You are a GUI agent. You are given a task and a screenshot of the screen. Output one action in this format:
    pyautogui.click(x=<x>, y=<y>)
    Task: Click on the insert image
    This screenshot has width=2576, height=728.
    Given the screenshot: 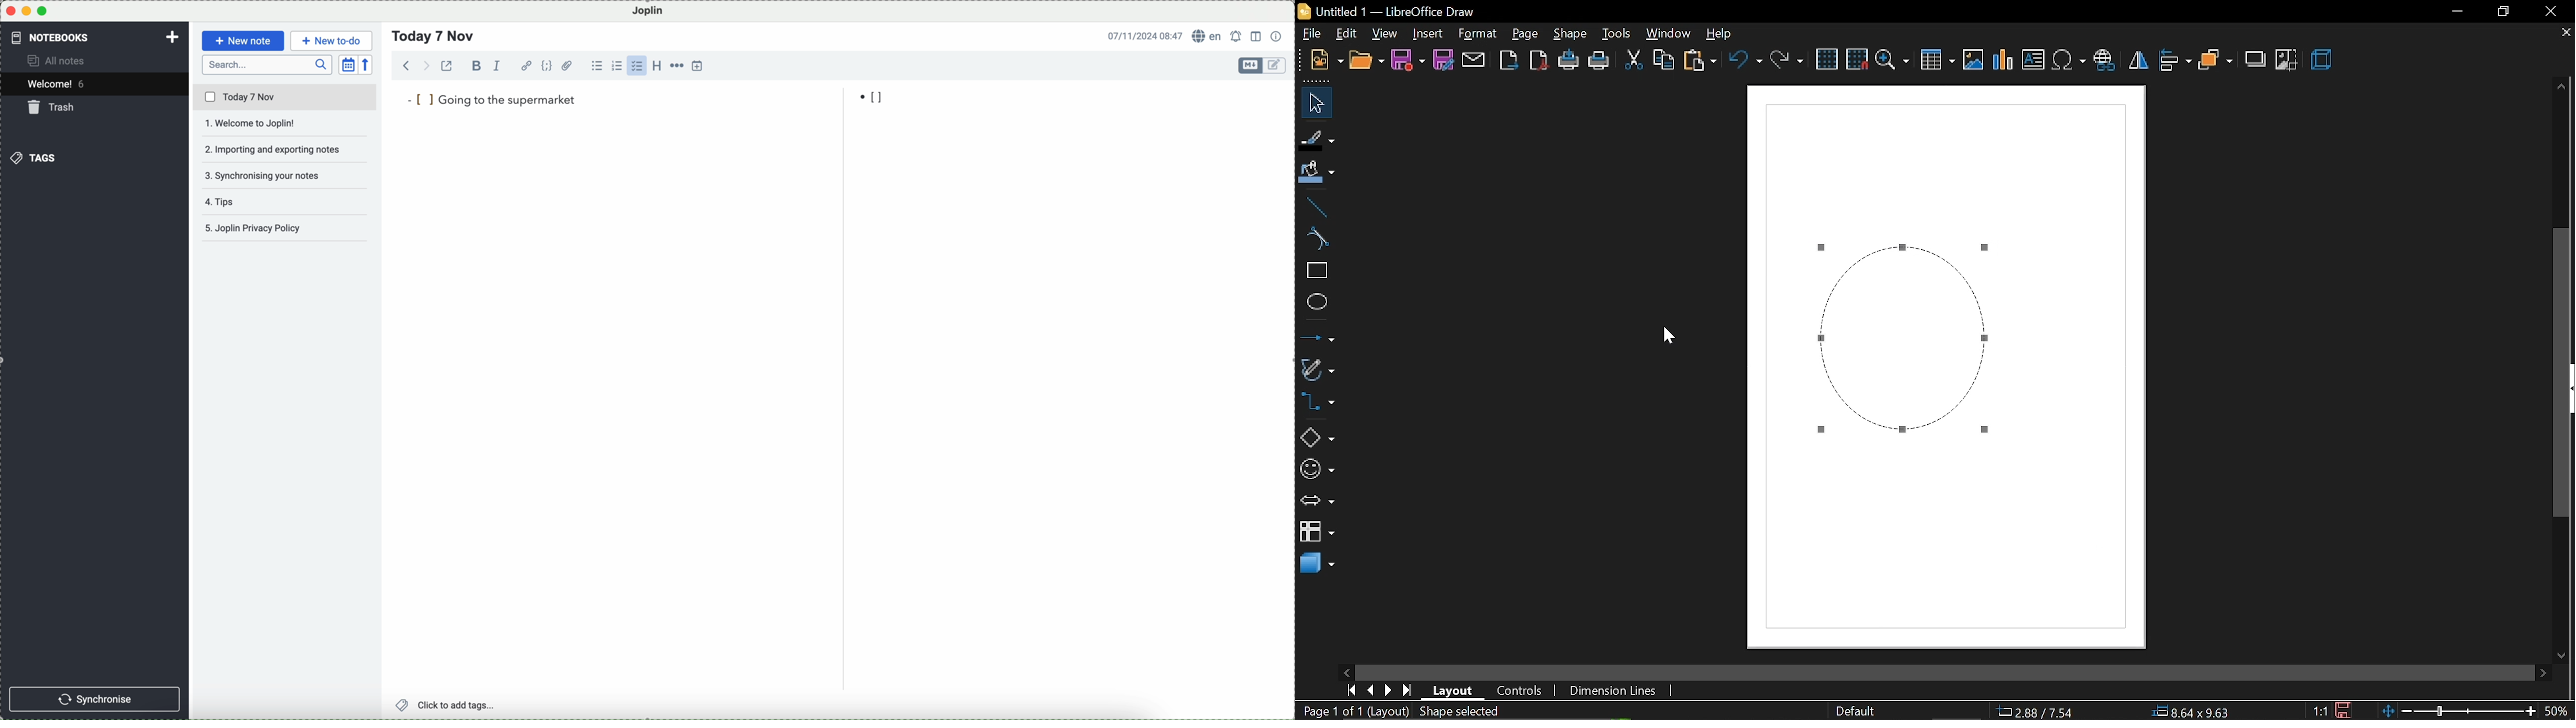 What is the action you would take?
    pyautogui.click(x=1974, y=61)
    